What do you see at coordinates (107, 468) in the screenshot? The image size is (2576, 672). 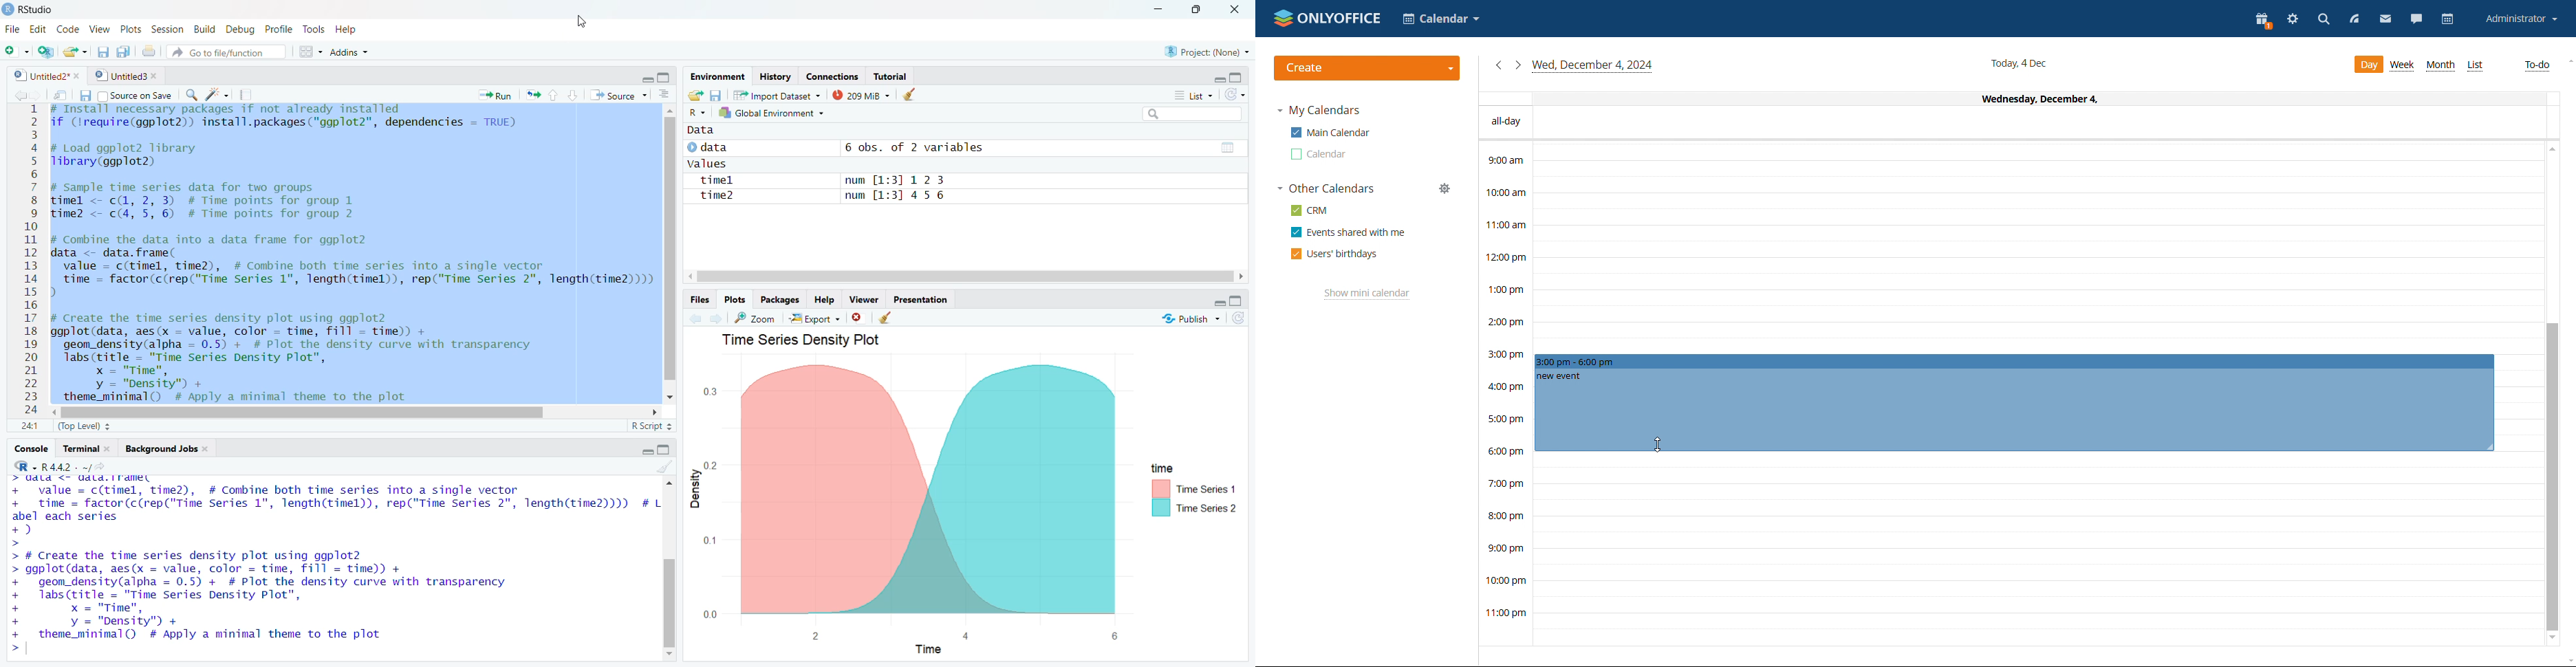 I see `Go` at bounding box center [107, 468].